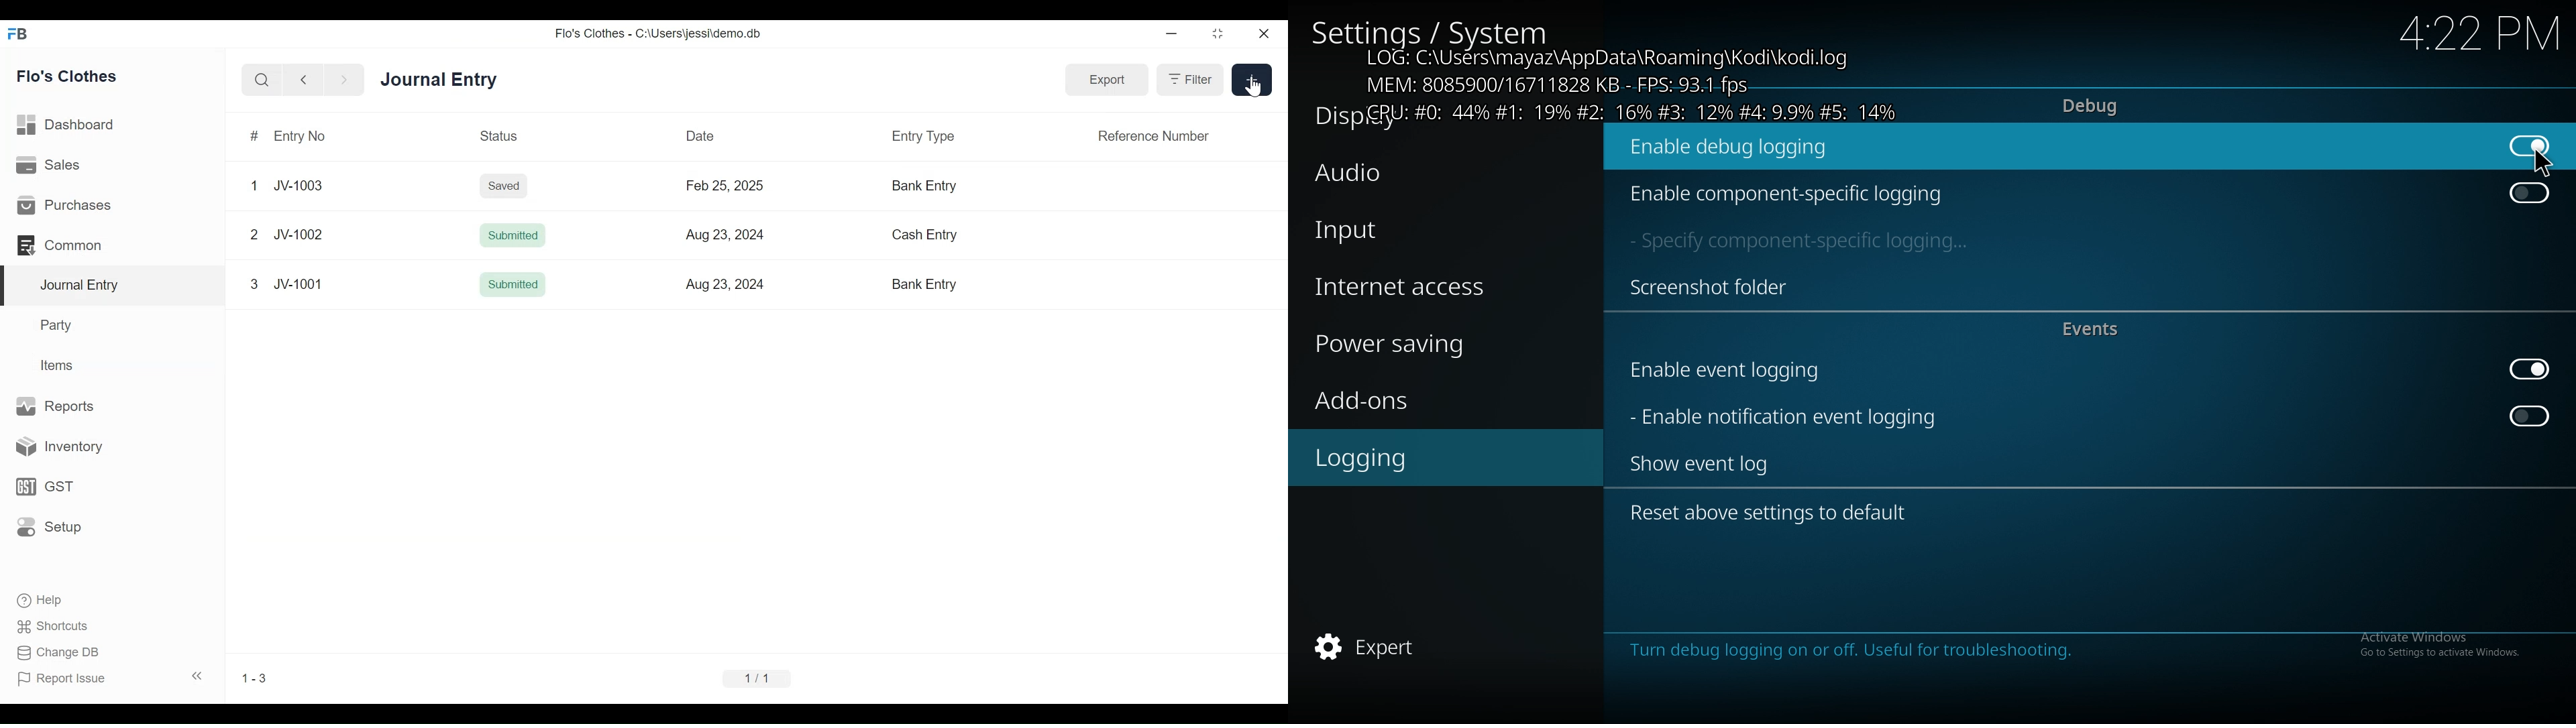 This screenshot has height=728, width=2576. Describe the element at coordinates (49, 526) in the screenshot. I see `Setup` at that location.